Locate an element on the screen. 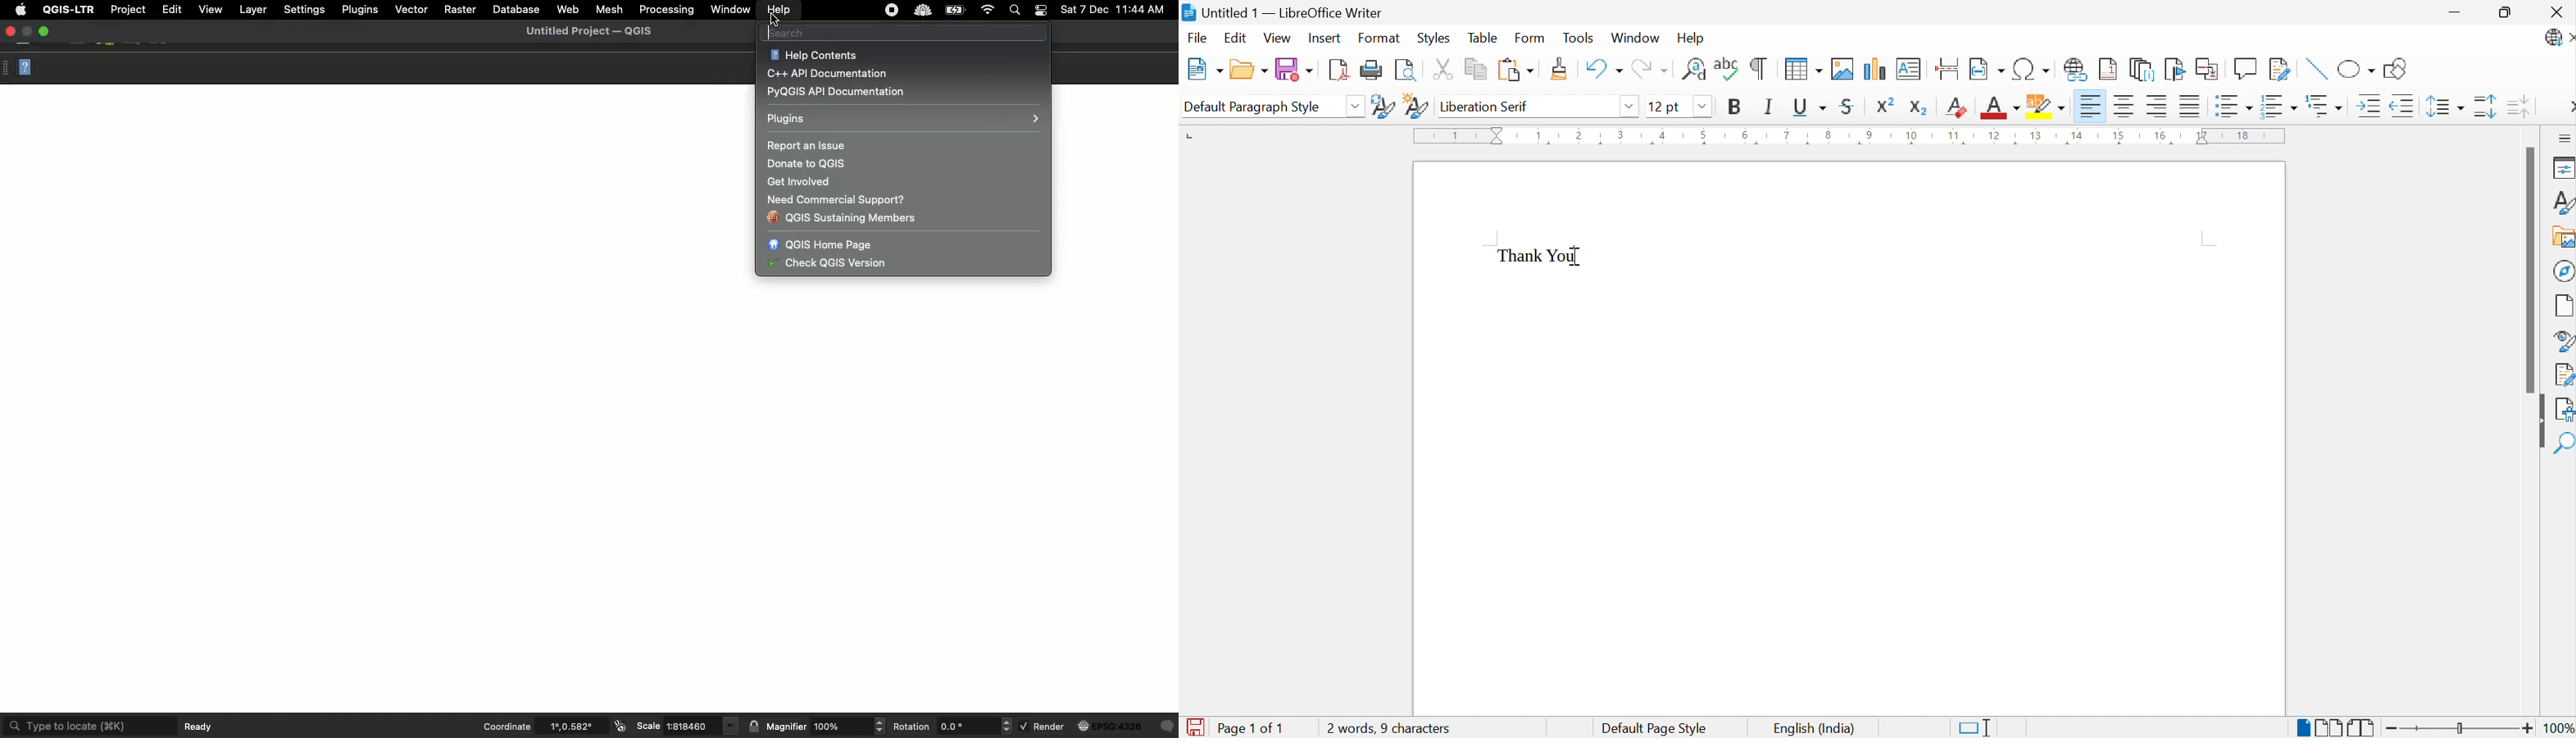  Underline is located at coordinates (1812, 106).